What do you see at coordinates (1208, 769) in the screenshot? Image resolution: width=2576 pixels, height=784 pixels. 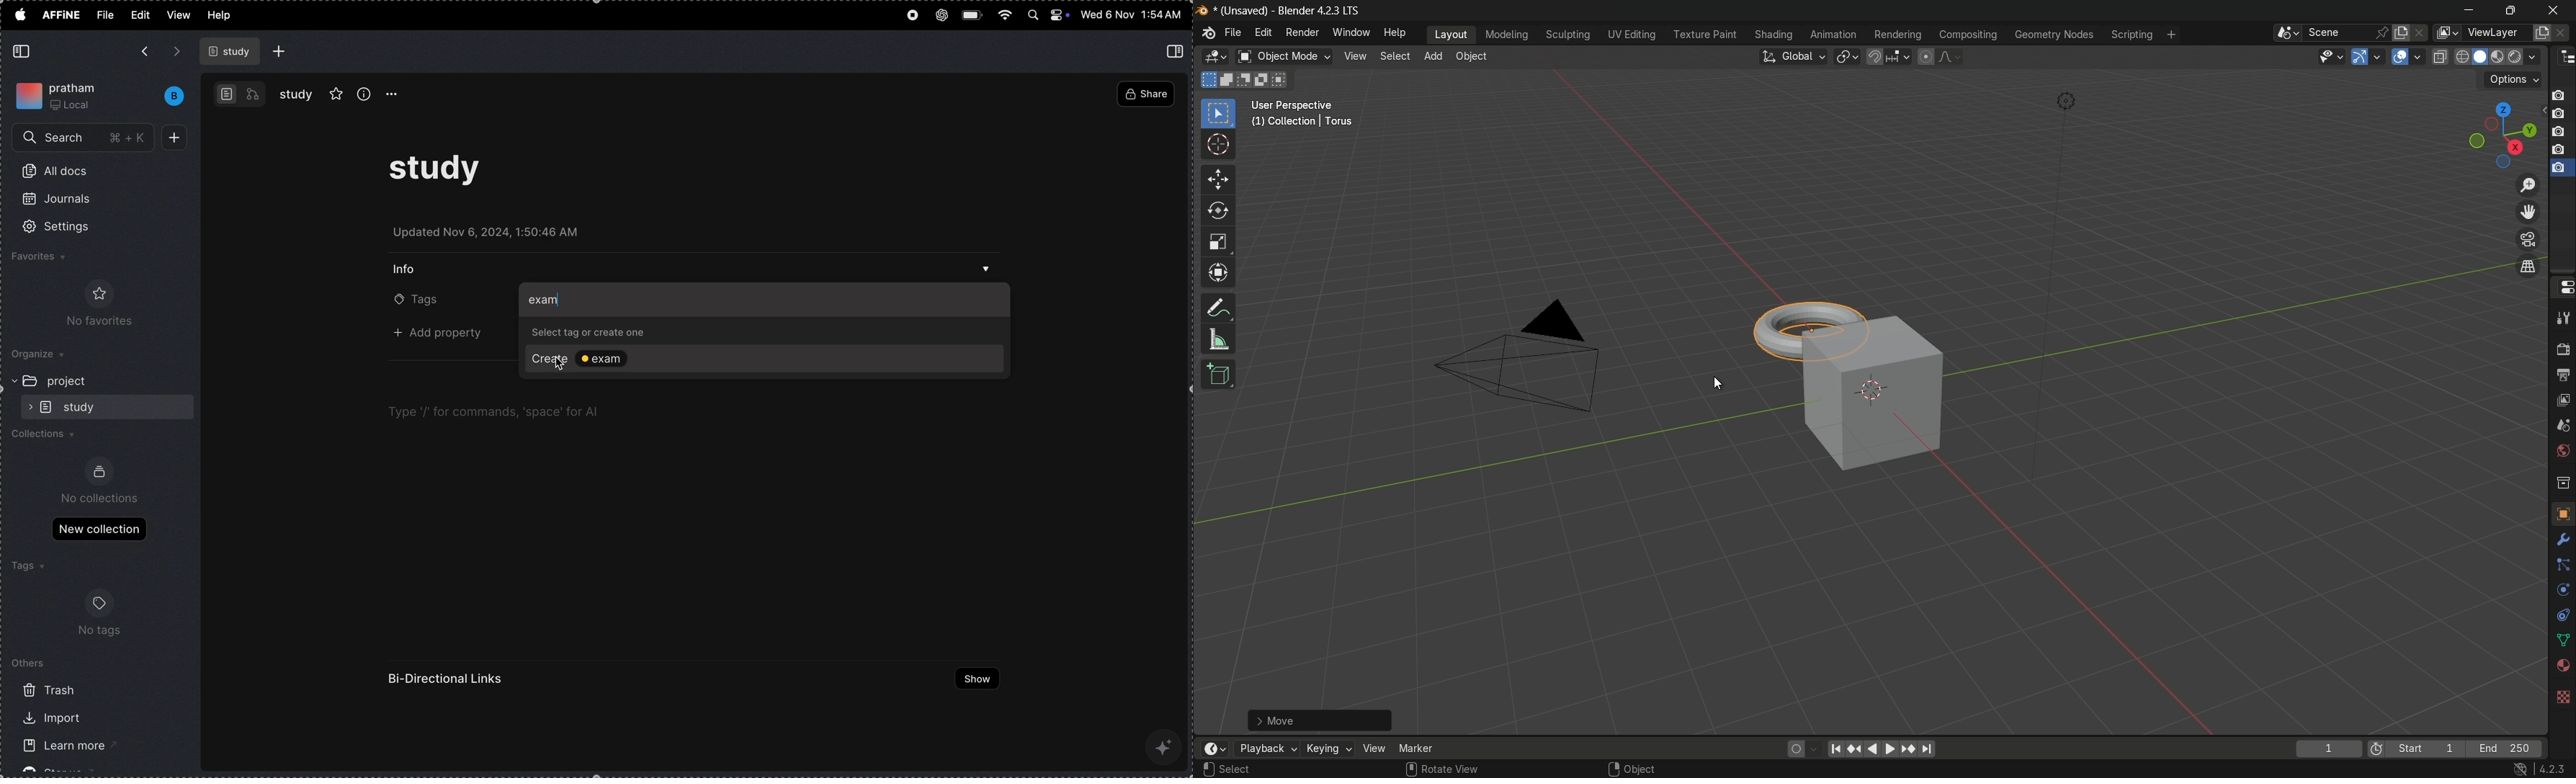 I see `mouse left click` at bounding box center [1208, 769].